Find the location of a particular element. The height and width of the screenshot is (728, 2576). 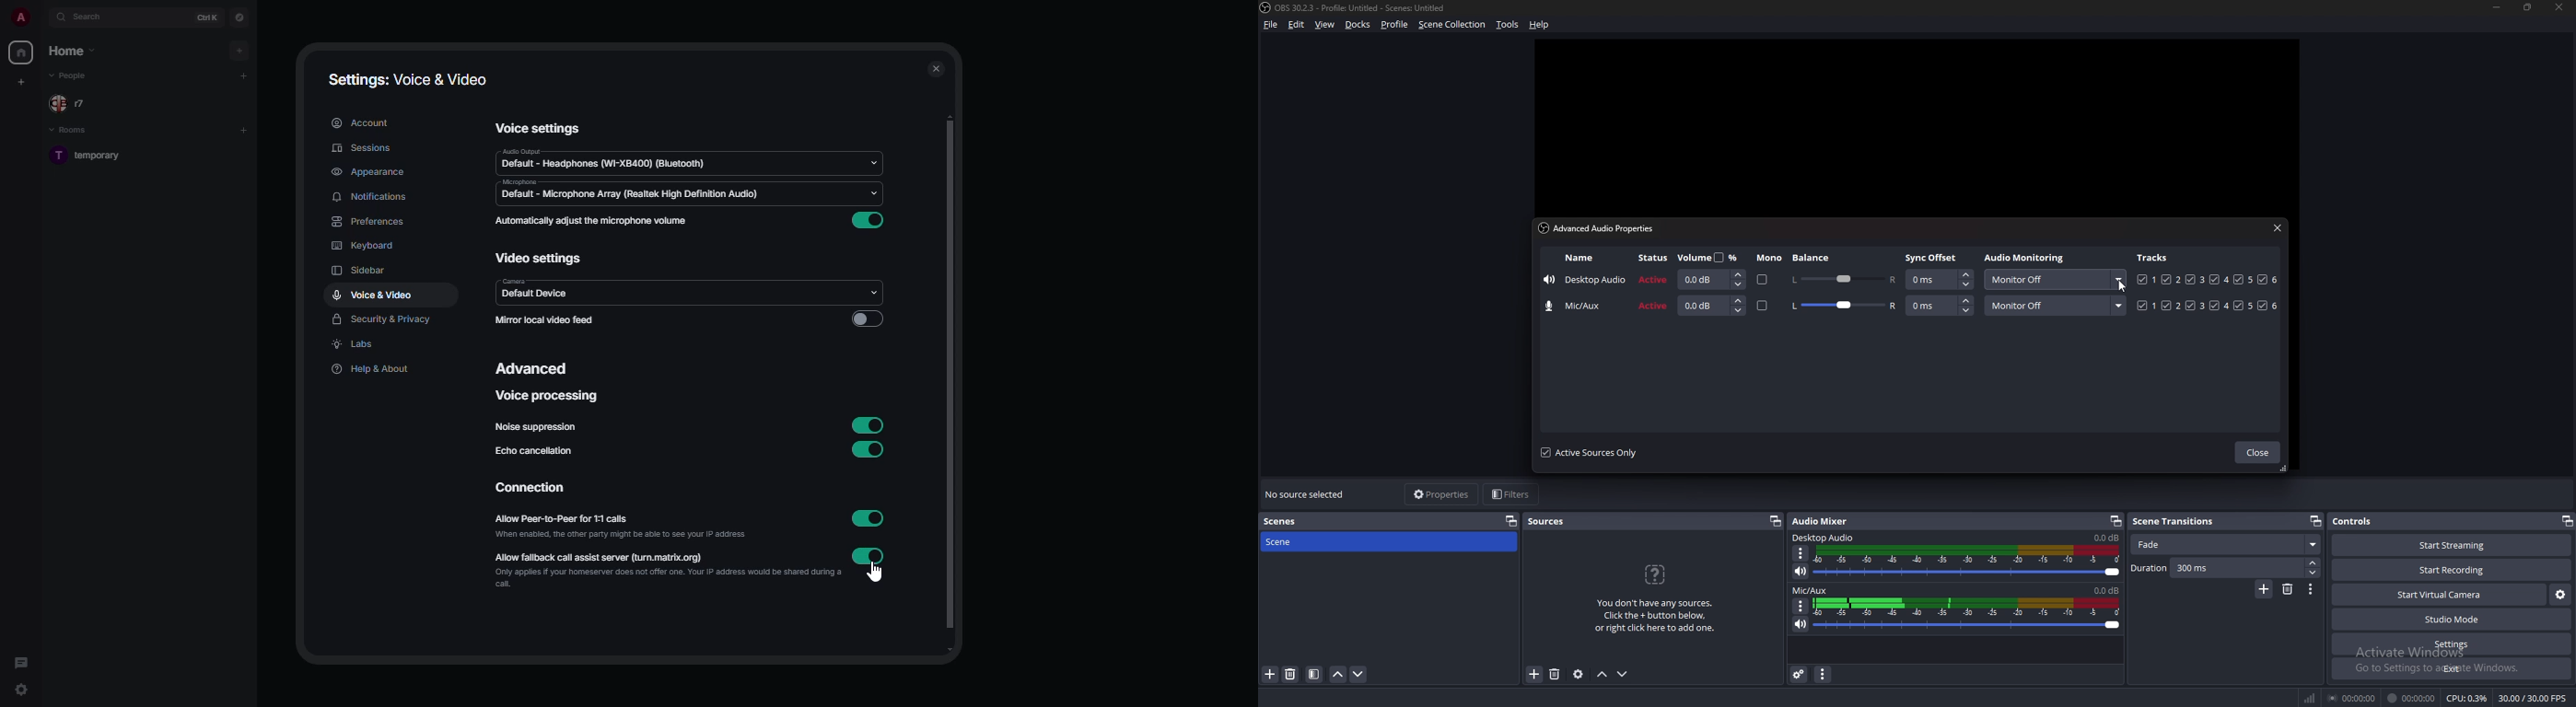

desktop audio is located at coordinates (1585, 281).